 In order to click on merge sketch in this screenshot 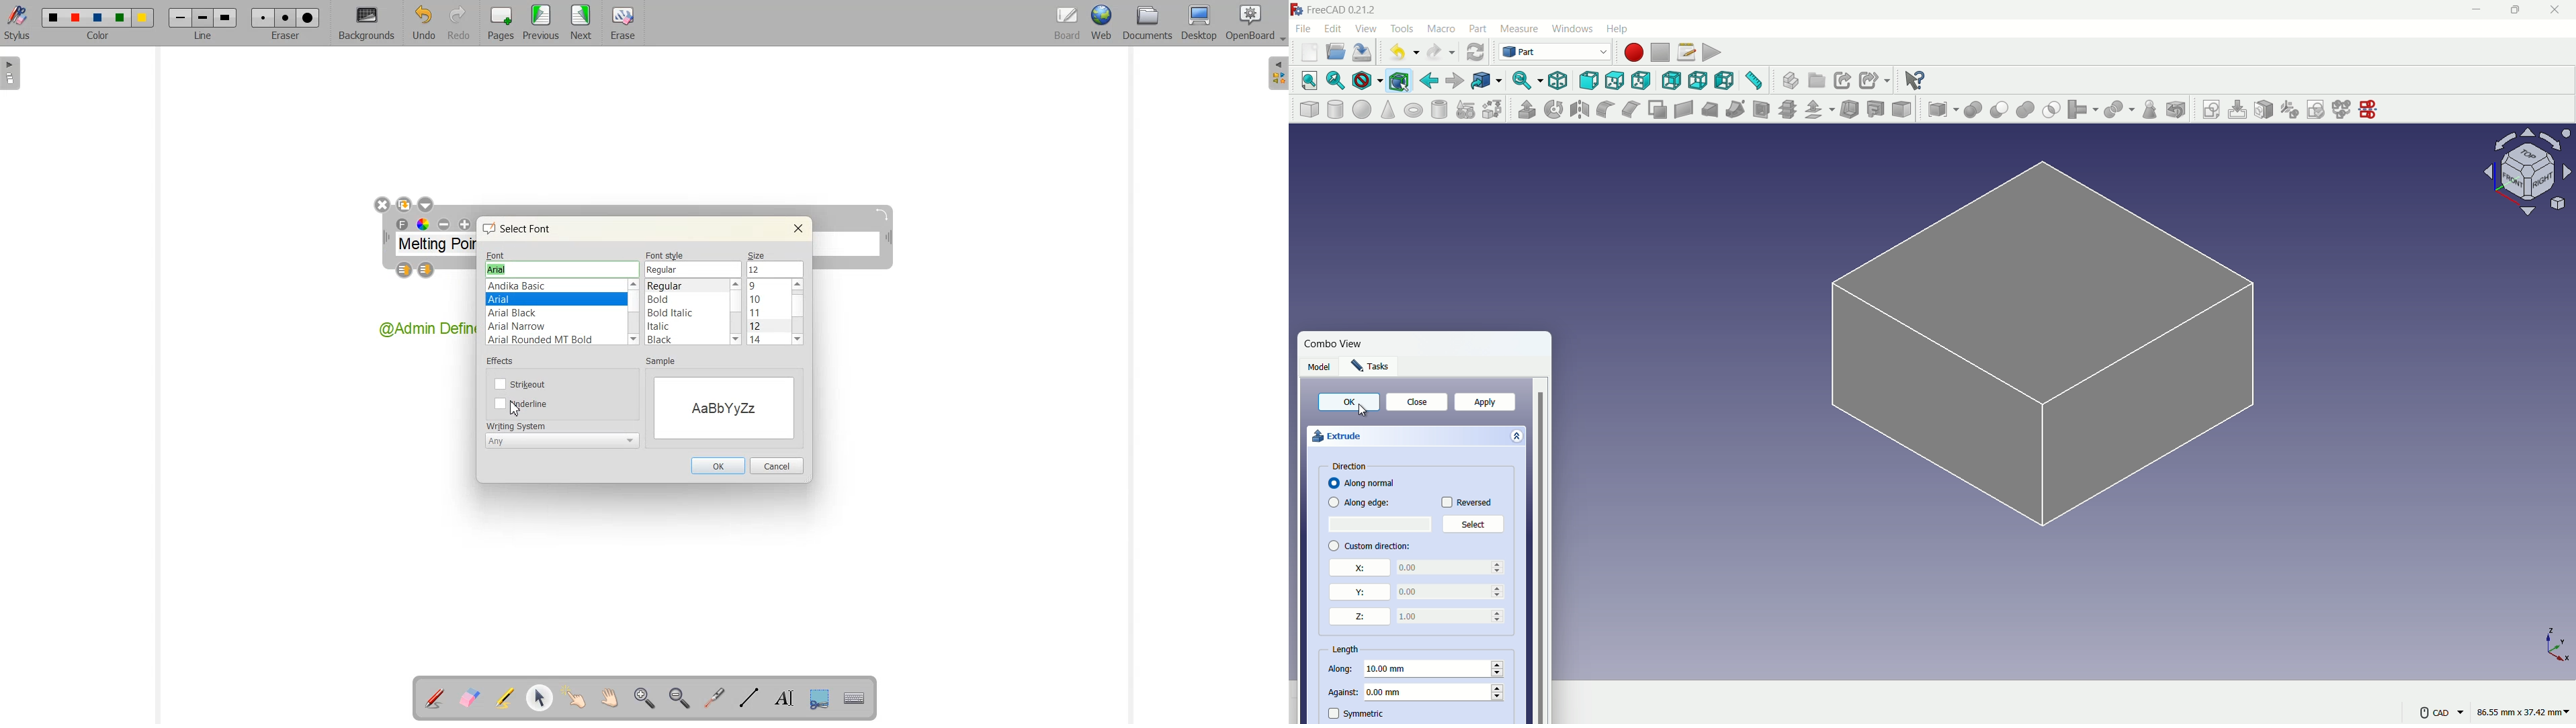, I will do `click(2342, 109)`.